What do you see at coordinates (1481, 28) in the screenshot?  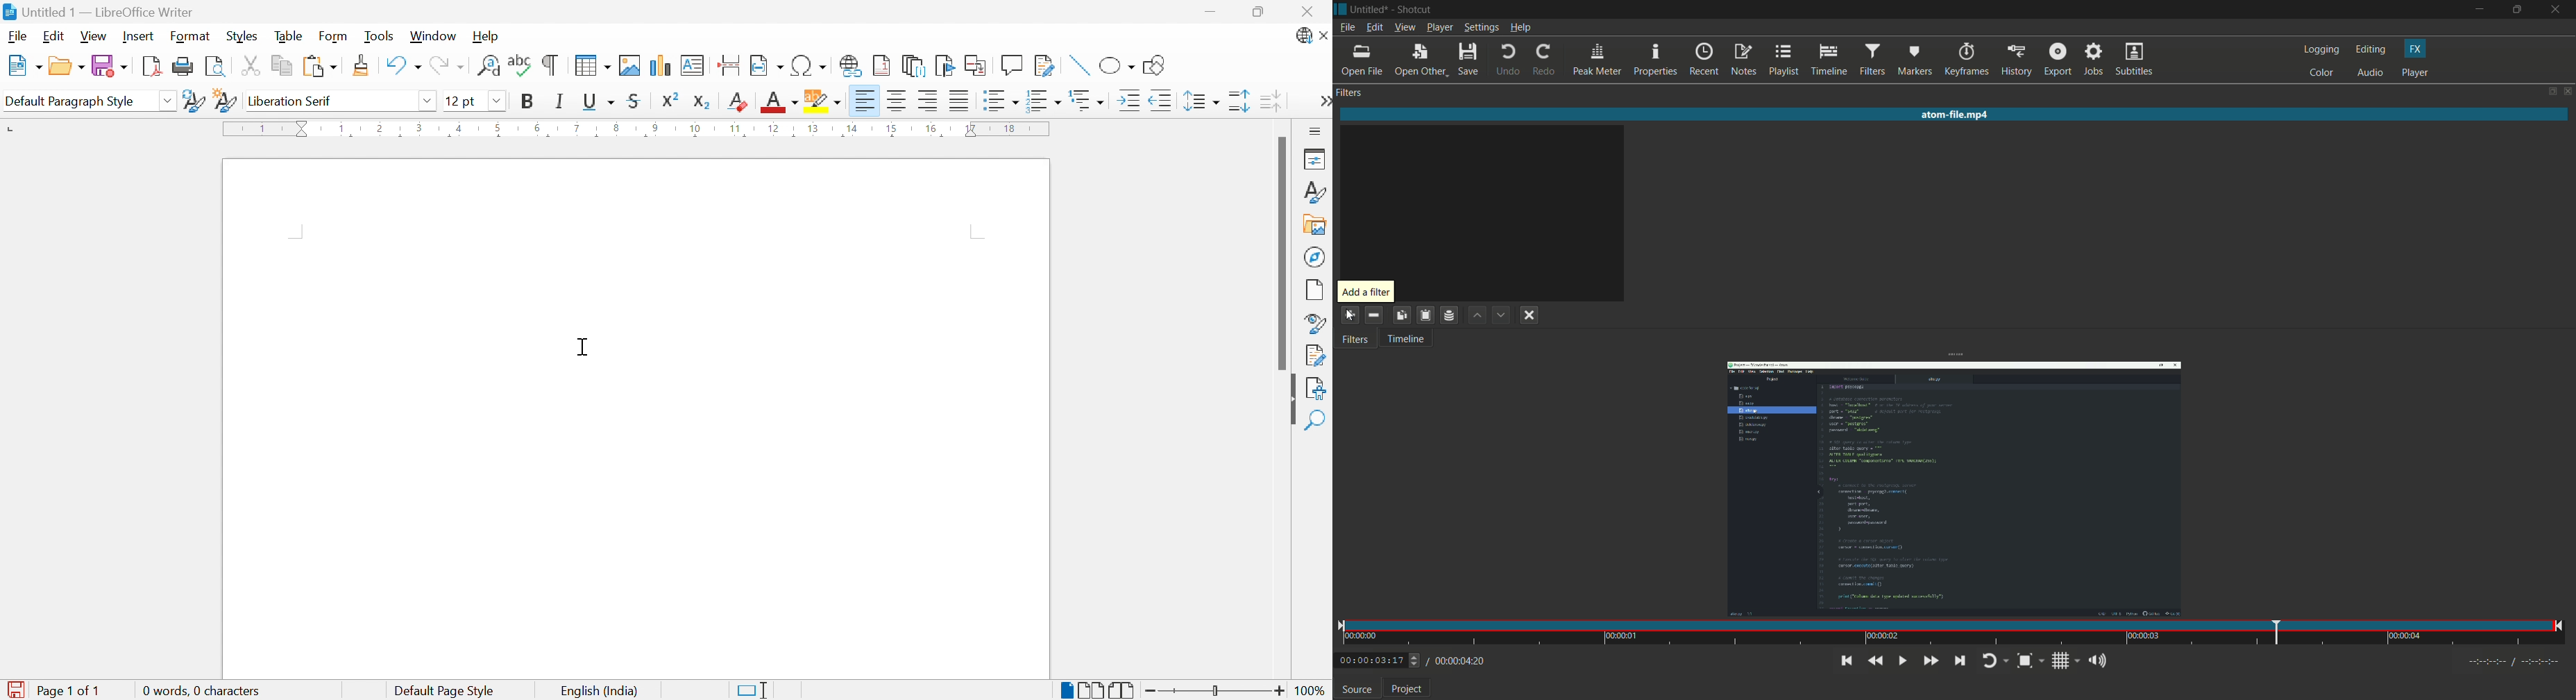 I see `settings menu` at bounding box center [1481, 28].